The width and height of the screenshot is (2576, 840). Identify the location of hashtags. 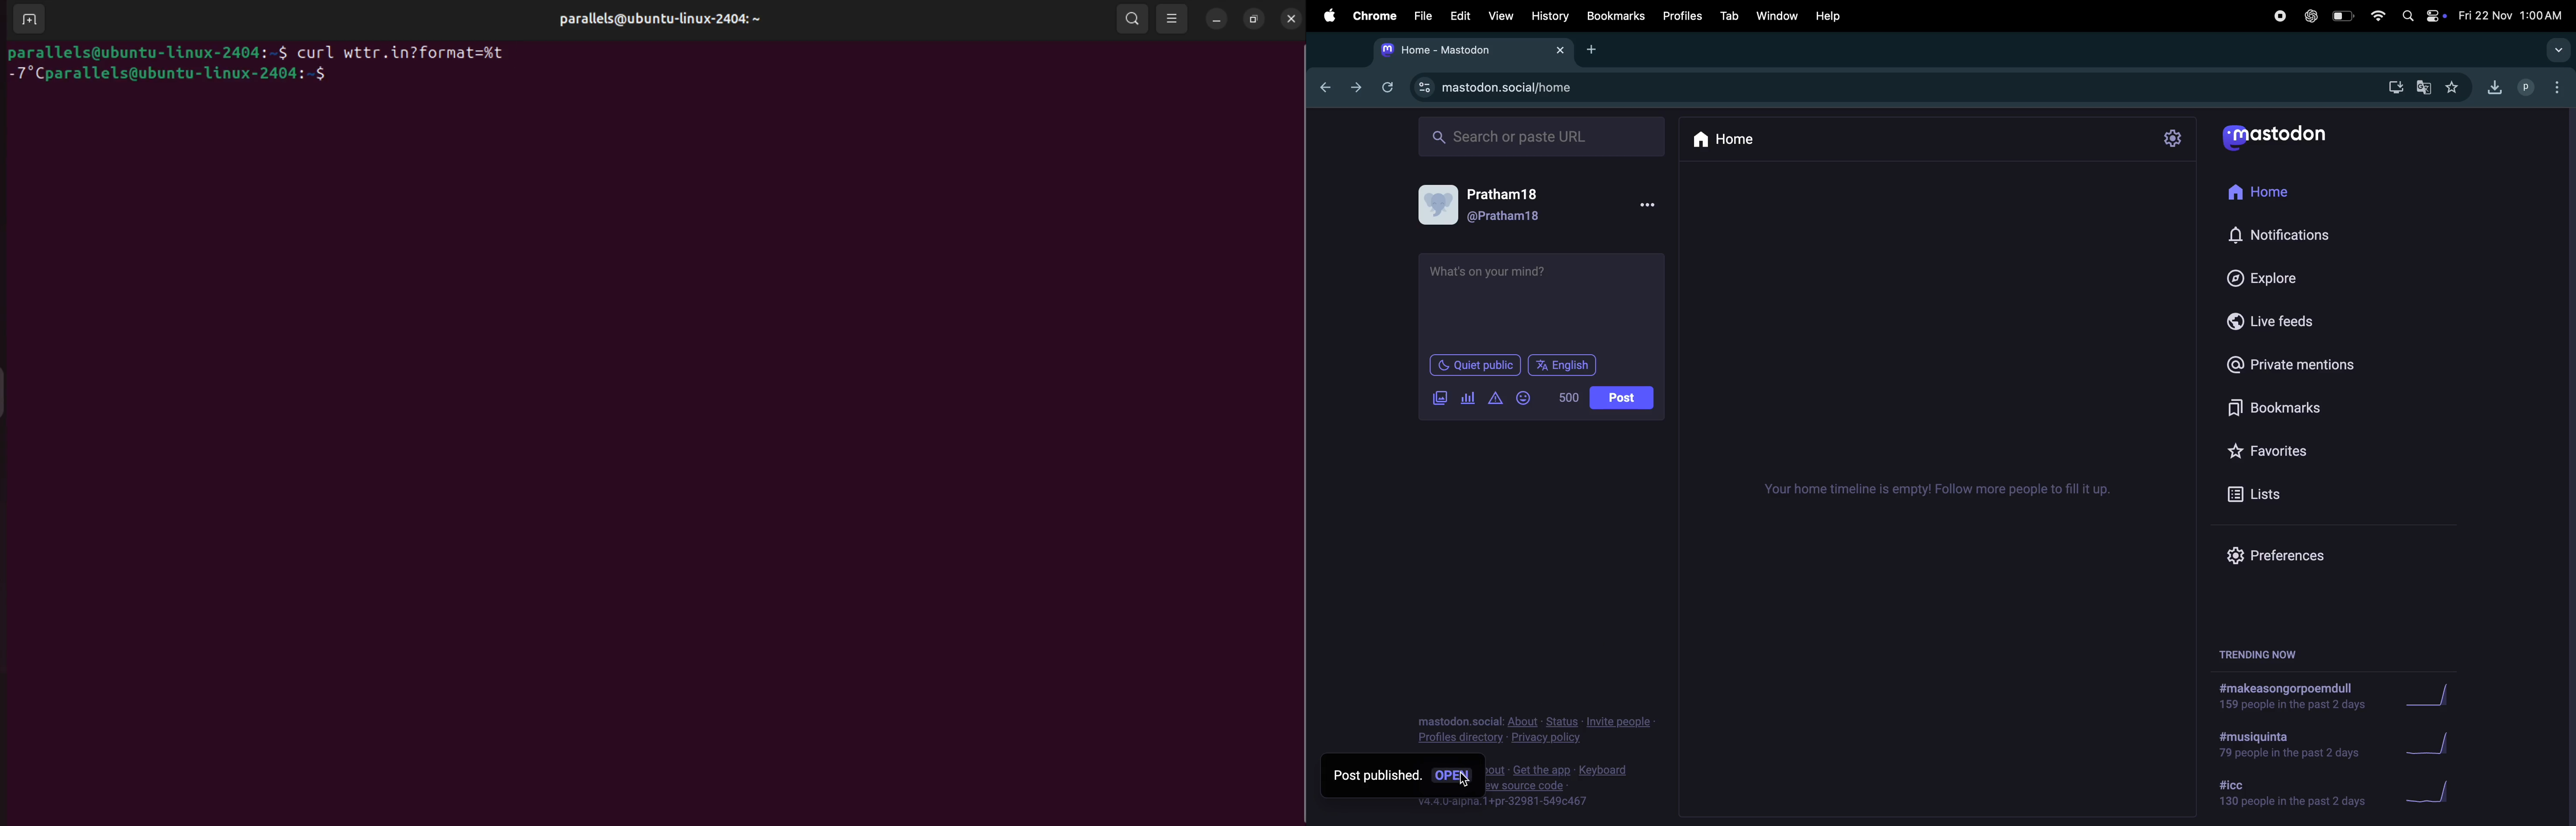
(2291, 697).